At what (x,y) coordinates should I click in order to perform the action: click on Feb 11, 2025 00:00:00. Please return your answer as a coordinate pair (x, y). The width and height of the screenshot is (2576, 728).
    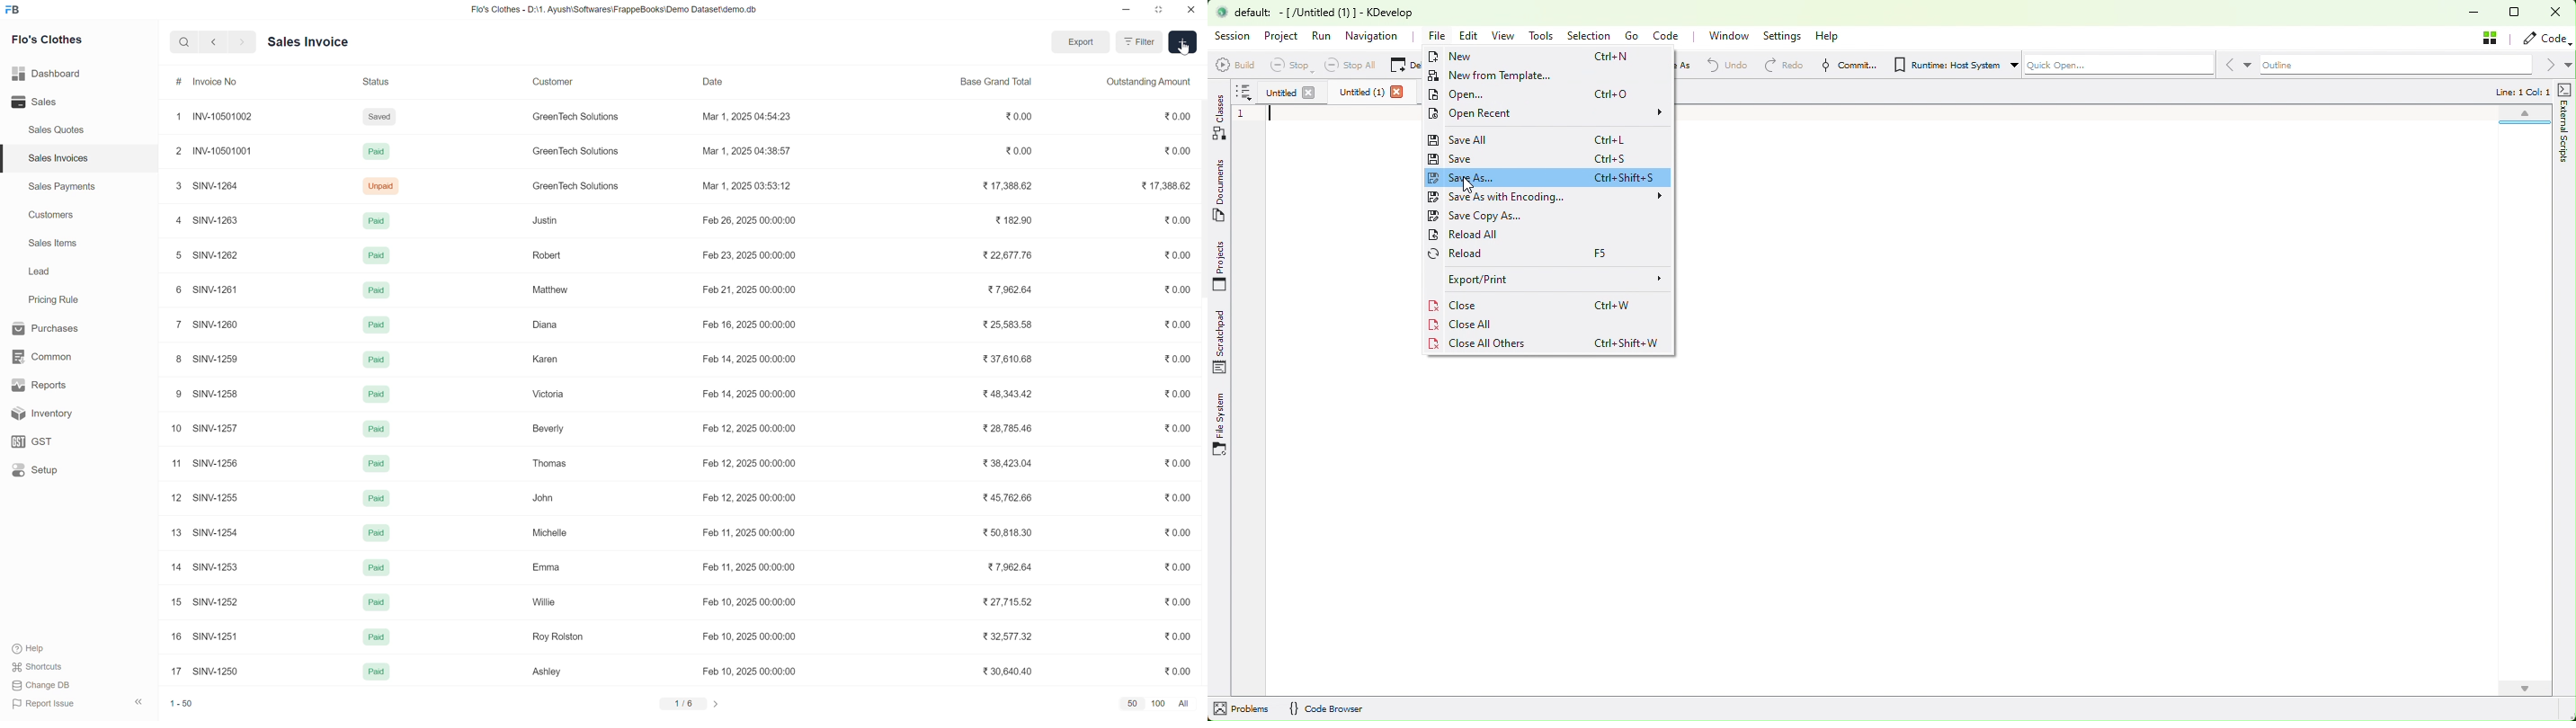
    Looking at the image, I should click on (749, 568).